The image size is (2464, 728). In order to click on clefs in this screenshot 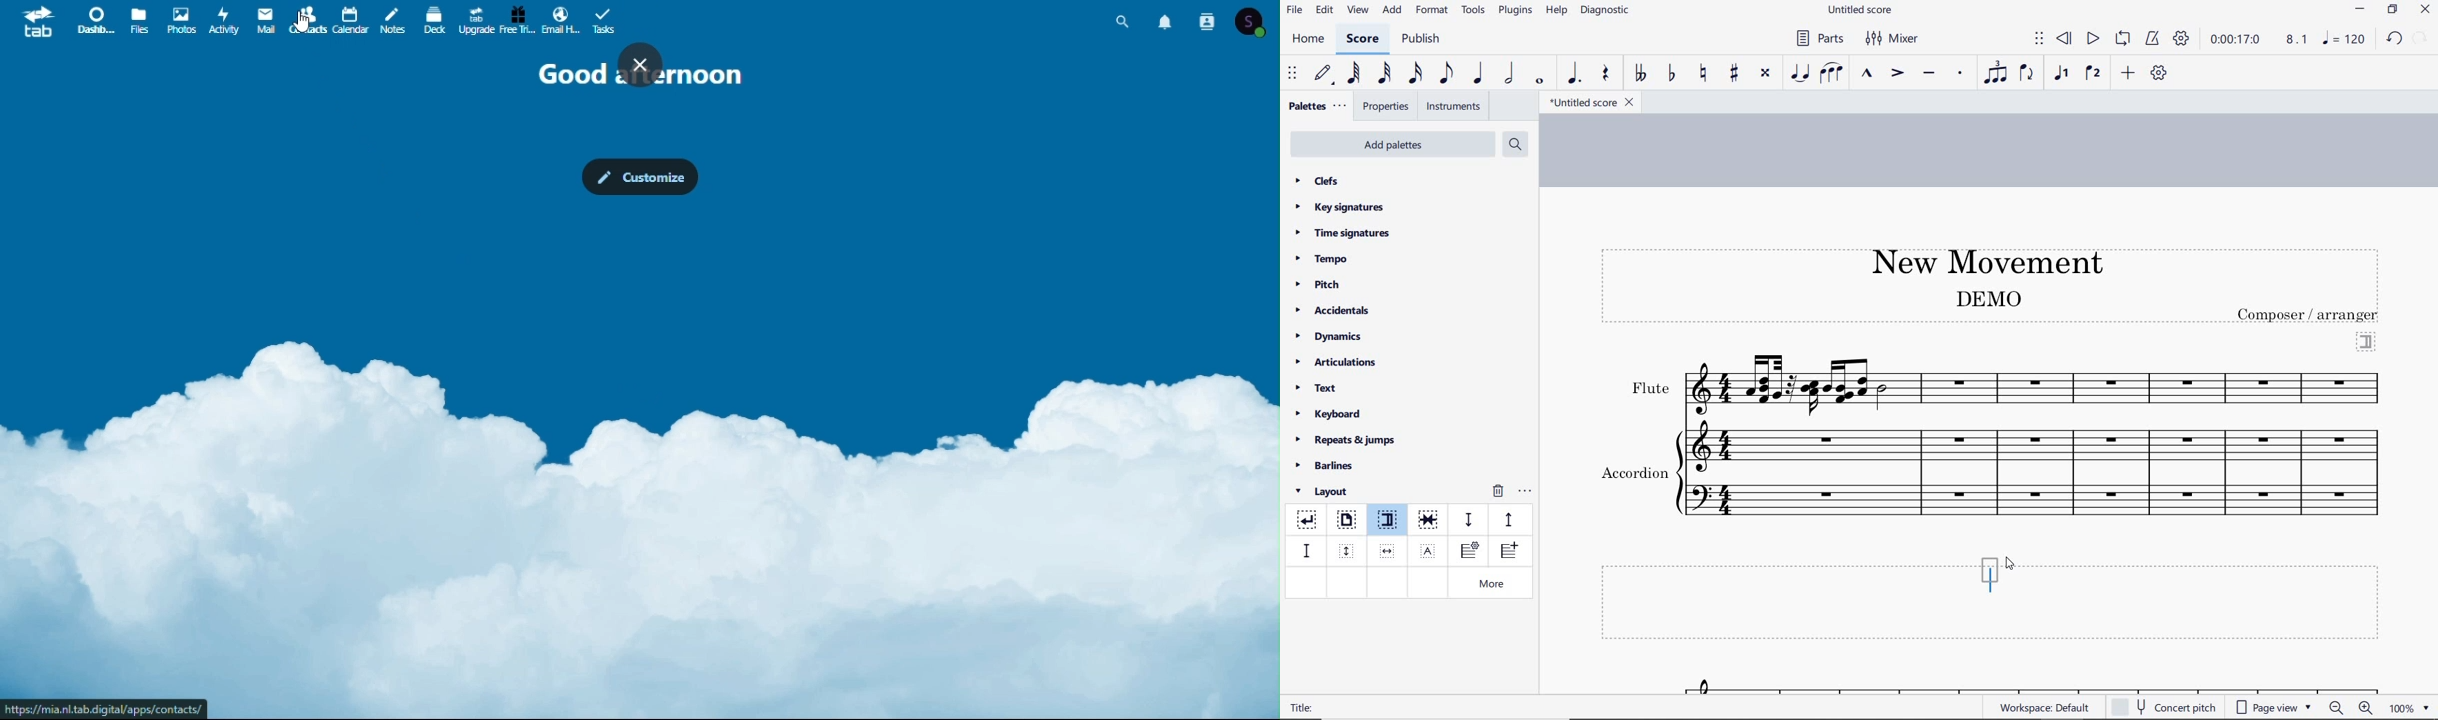, I will do `click(1318, 181)`.